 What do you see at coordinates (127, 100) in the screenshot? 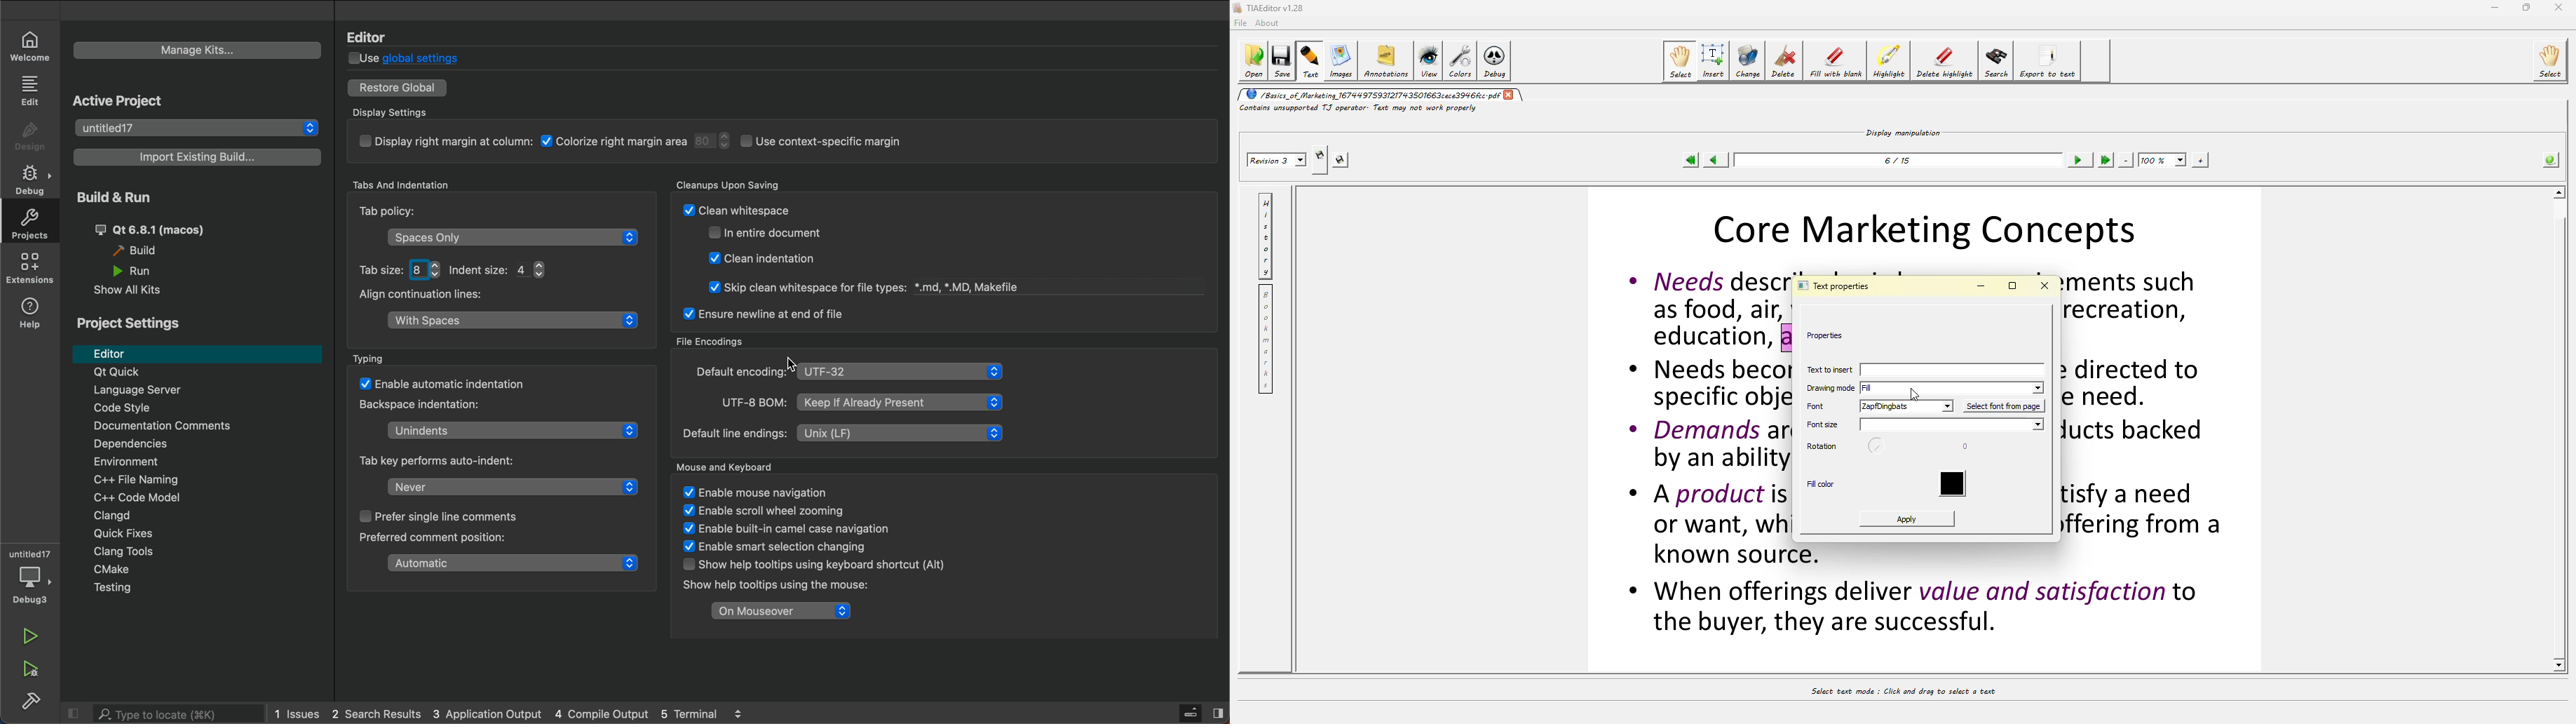
I see `Active Project` at bounding box center [127, 100].